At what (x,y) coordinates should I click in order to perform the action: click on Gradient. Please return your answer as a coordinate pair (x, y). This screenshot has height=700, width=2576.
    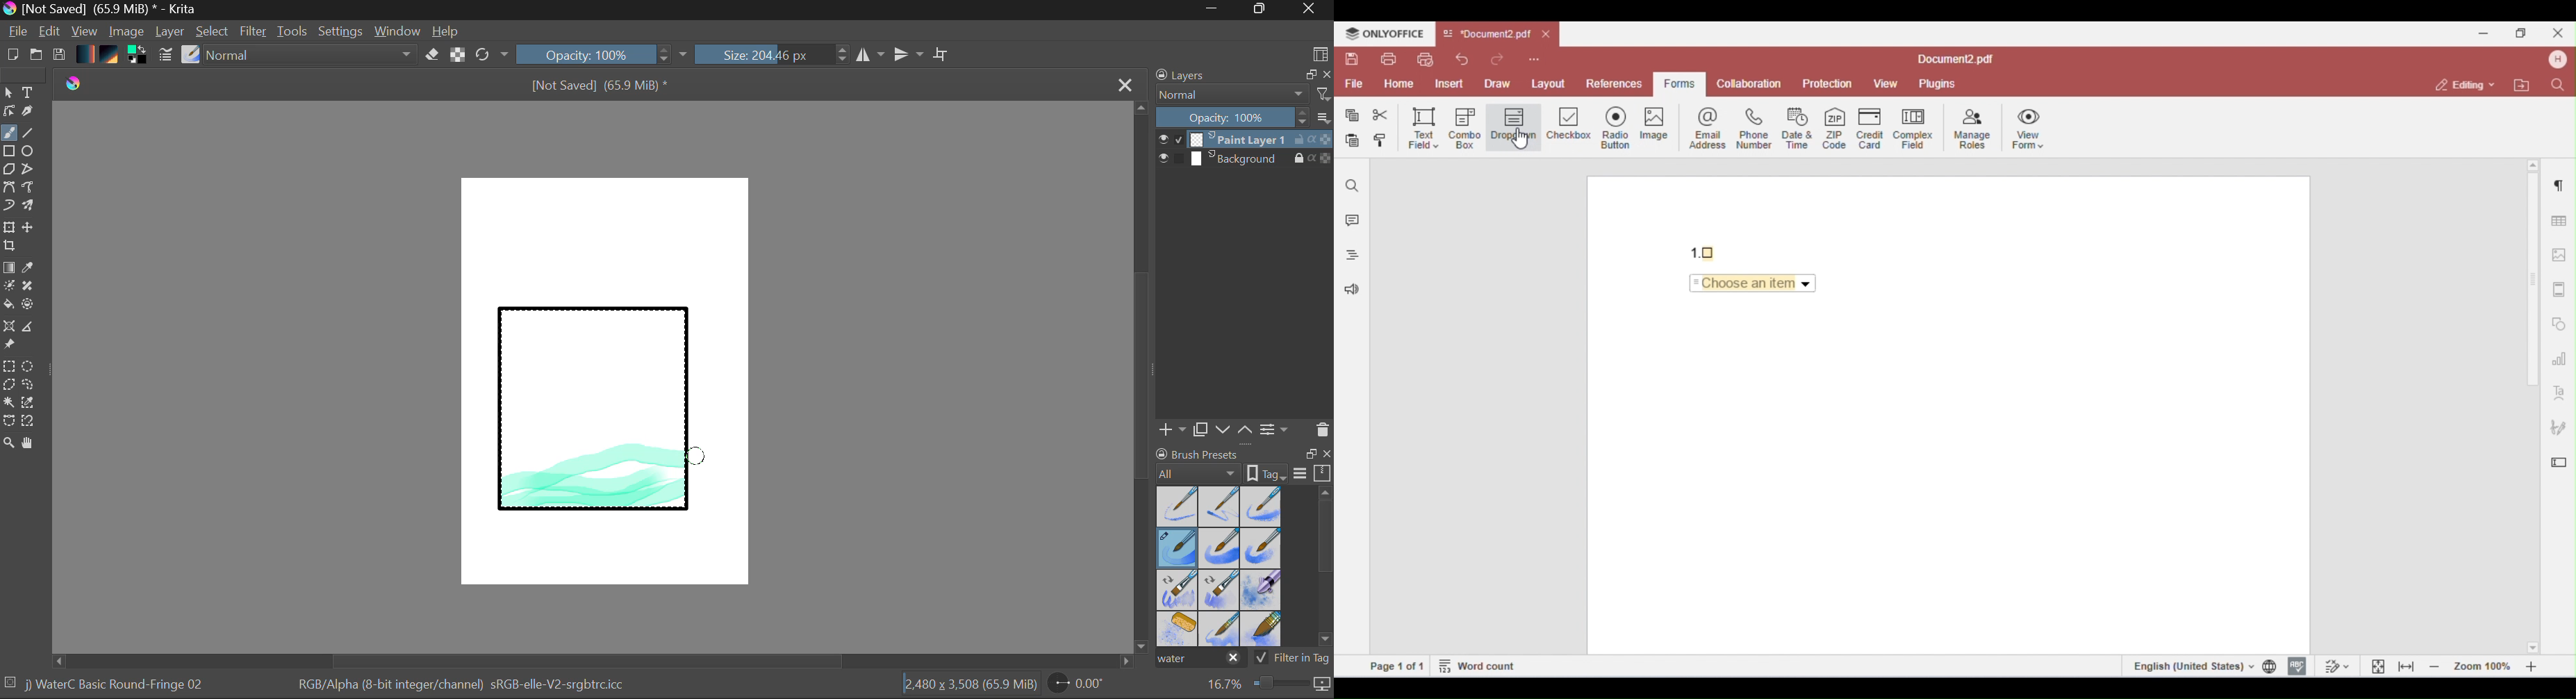
    Looking at the image, I should click on (84, 53).